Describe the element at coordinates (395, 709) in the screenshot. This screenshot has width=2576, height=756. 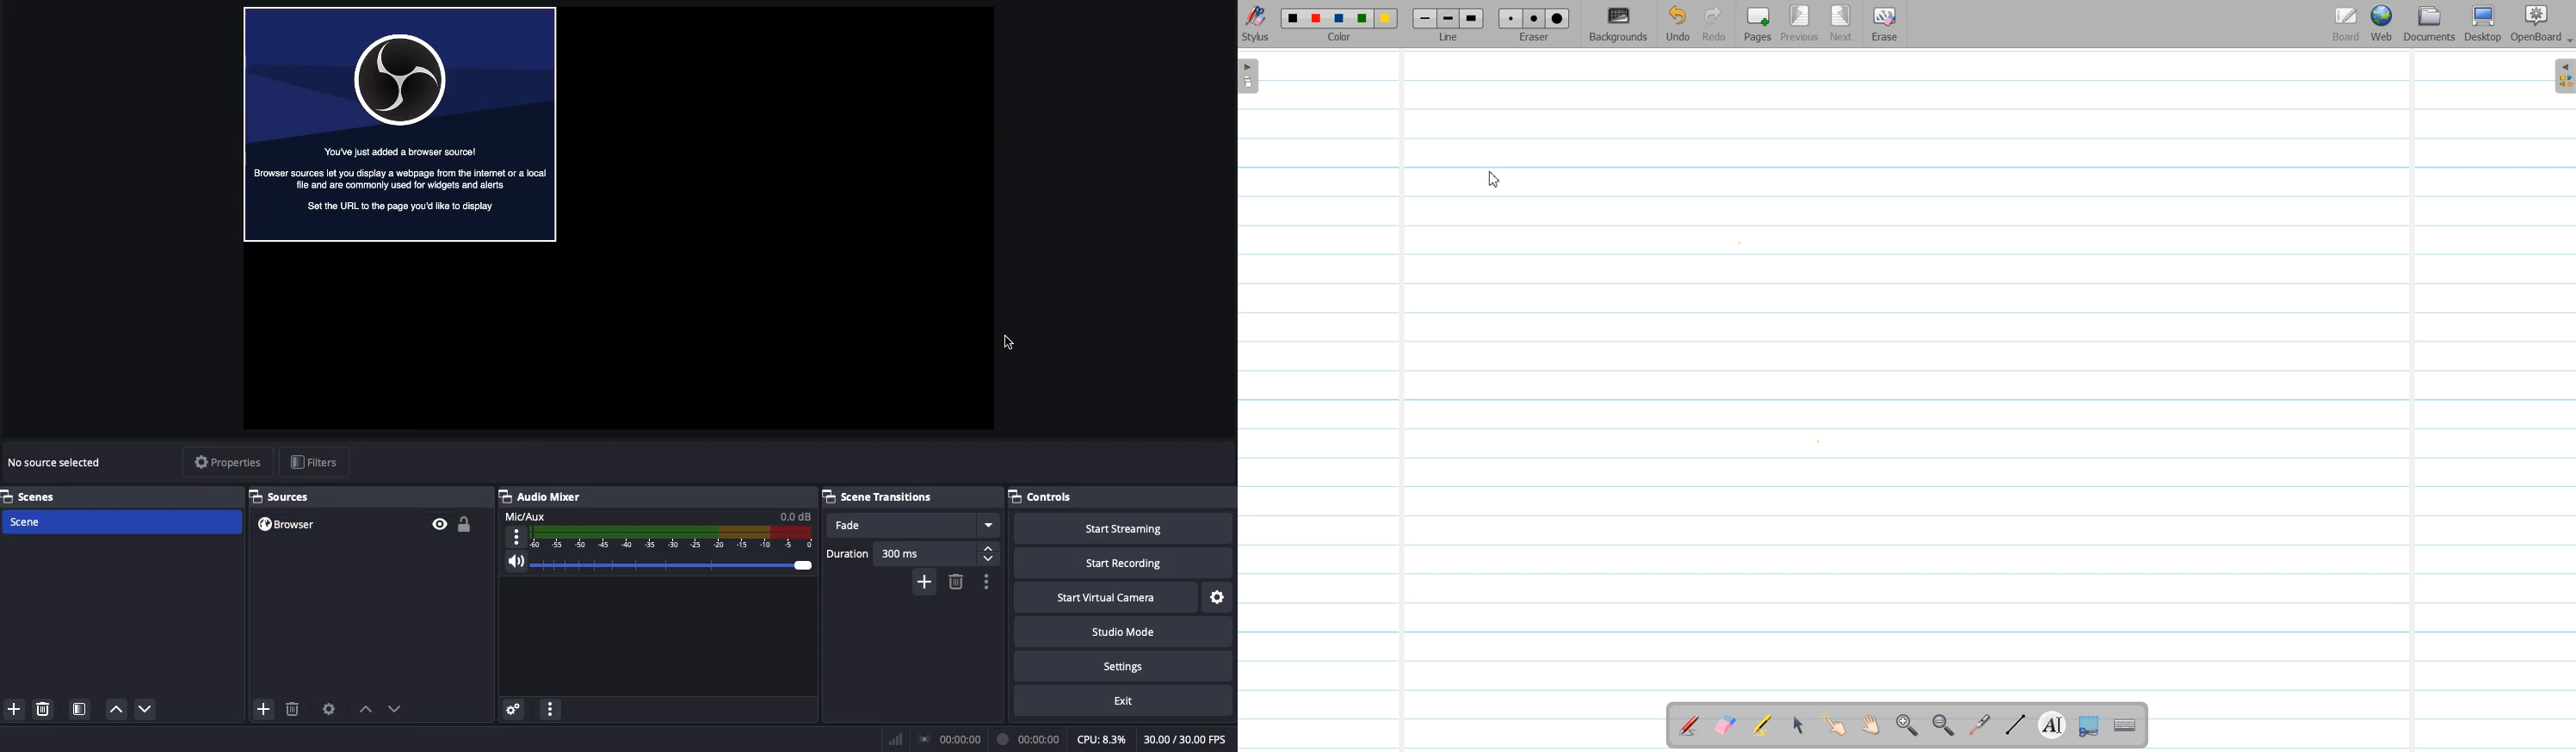
I see `Move down` at that location.